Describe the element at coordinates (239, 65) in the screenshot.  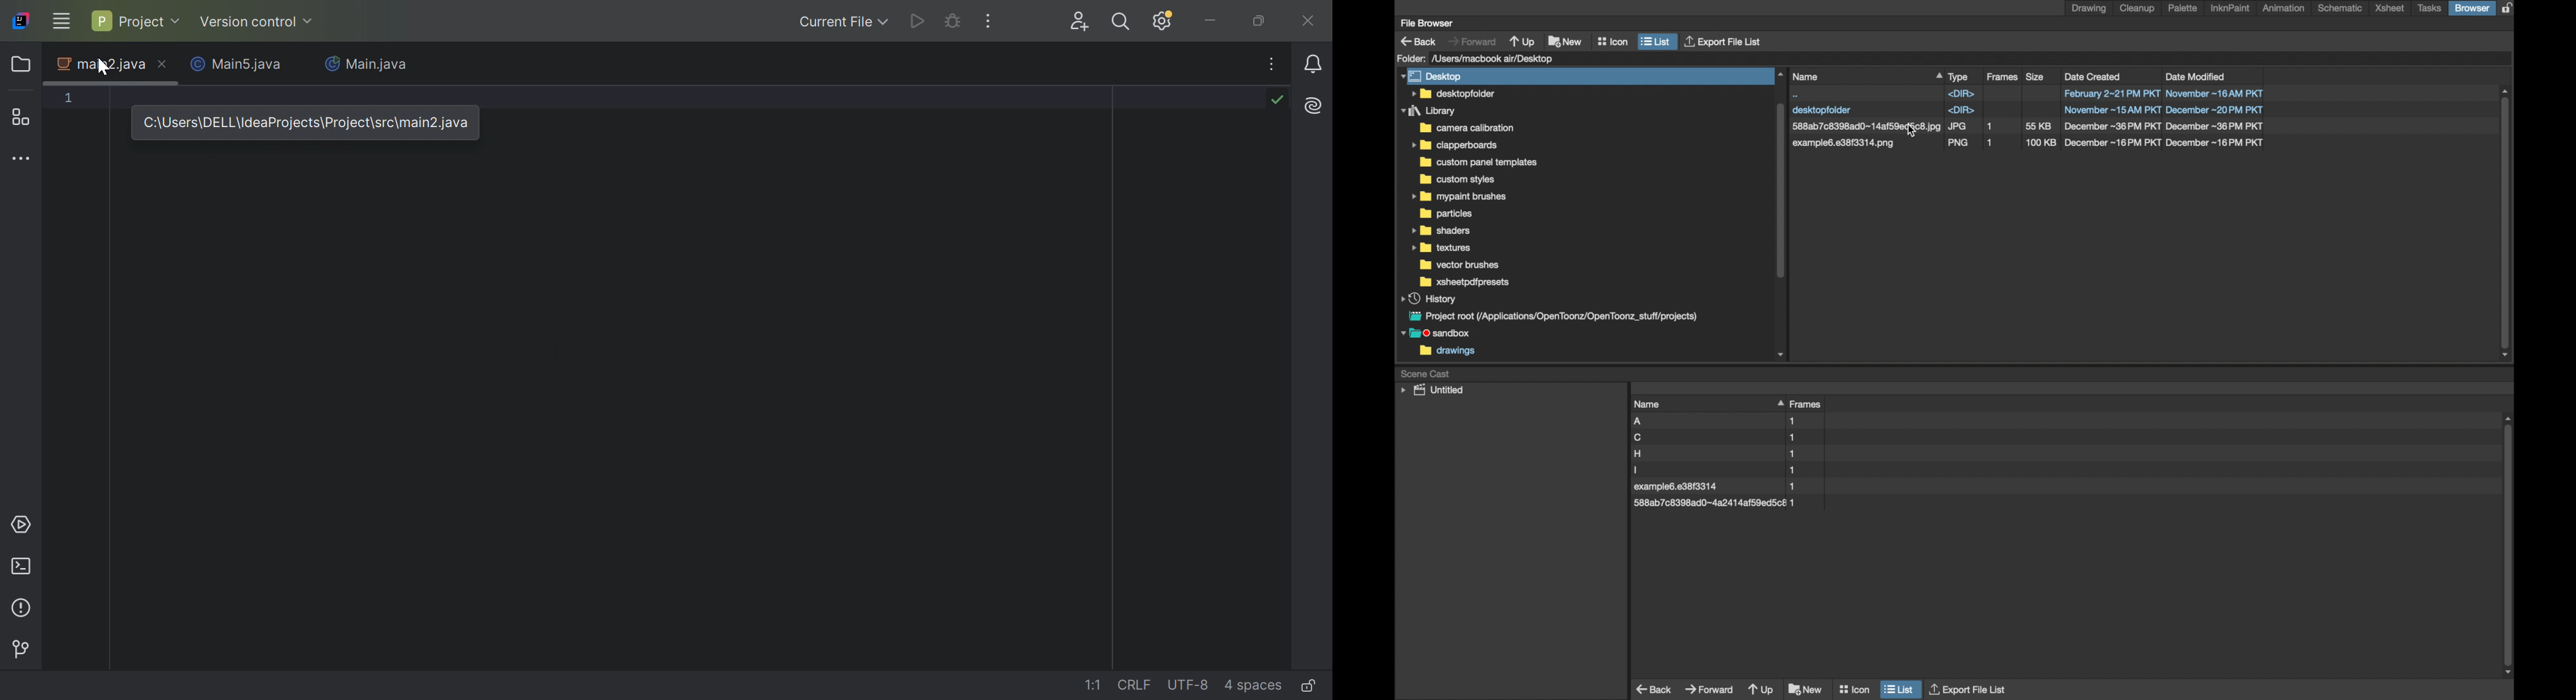
I see `Main5.java` at that location.